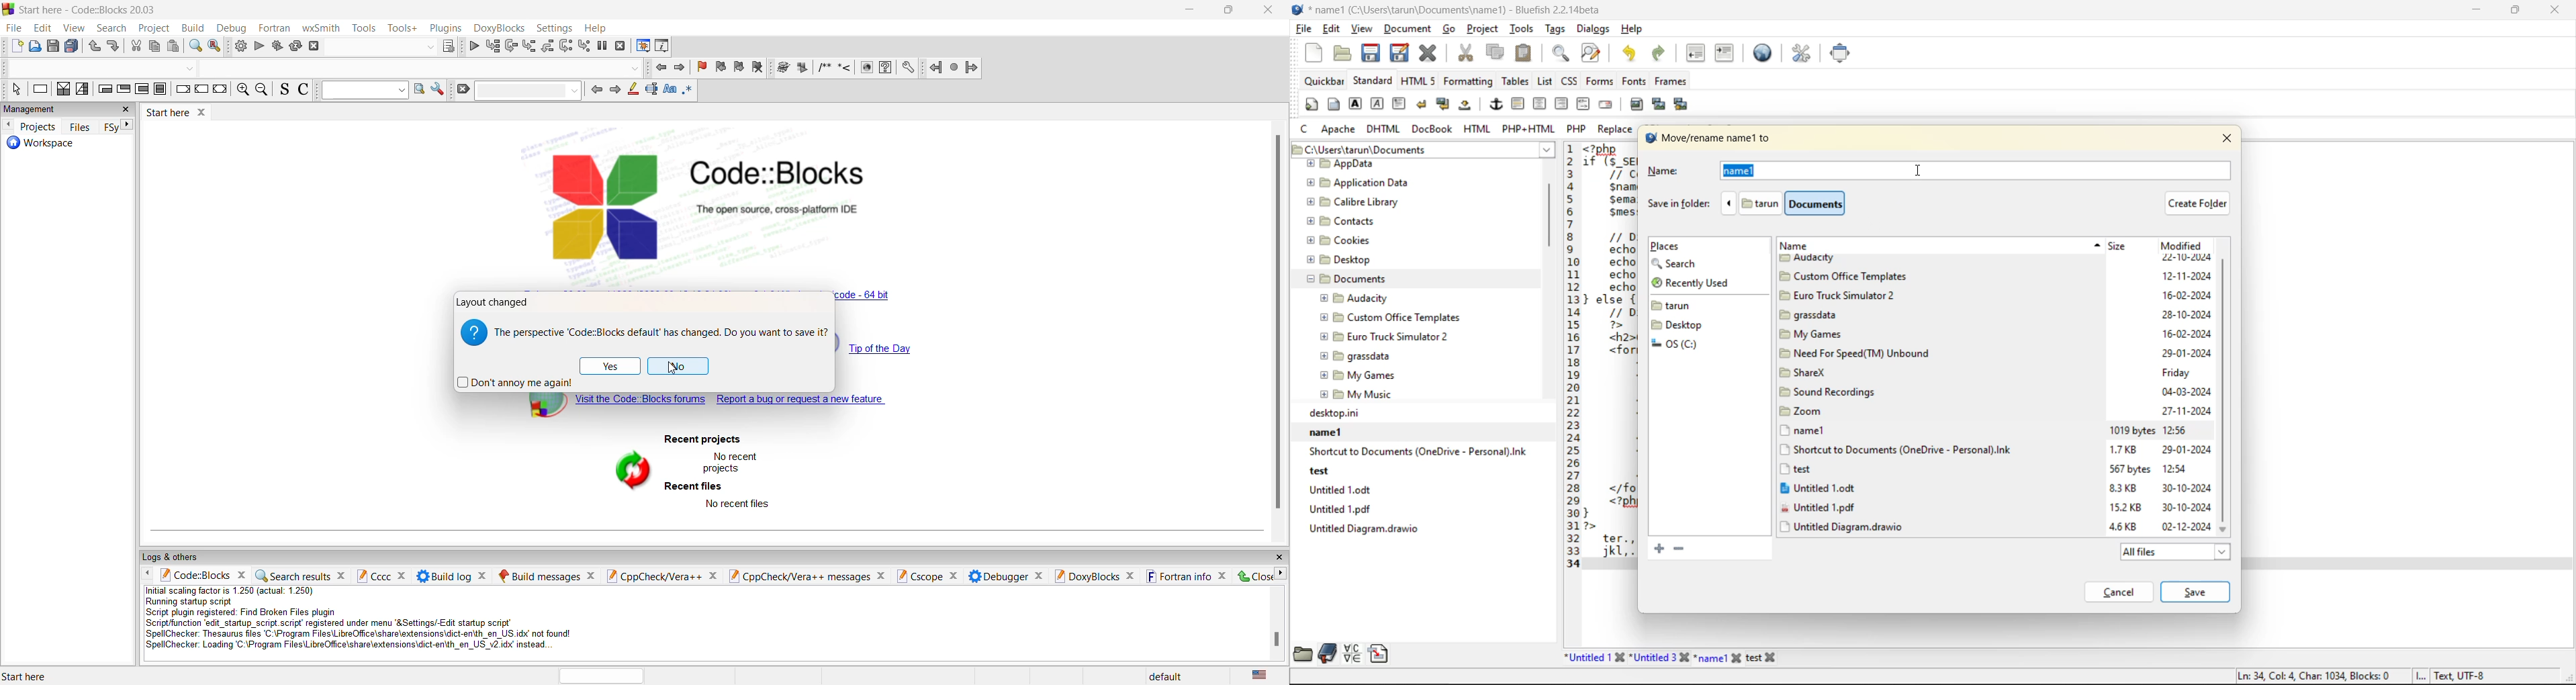 This screenshot has height=700, width=2576. What do you see at coordinates (1804, 54) in the screenshot?
I see `edit preferences` at bounding box center [1804, 54].